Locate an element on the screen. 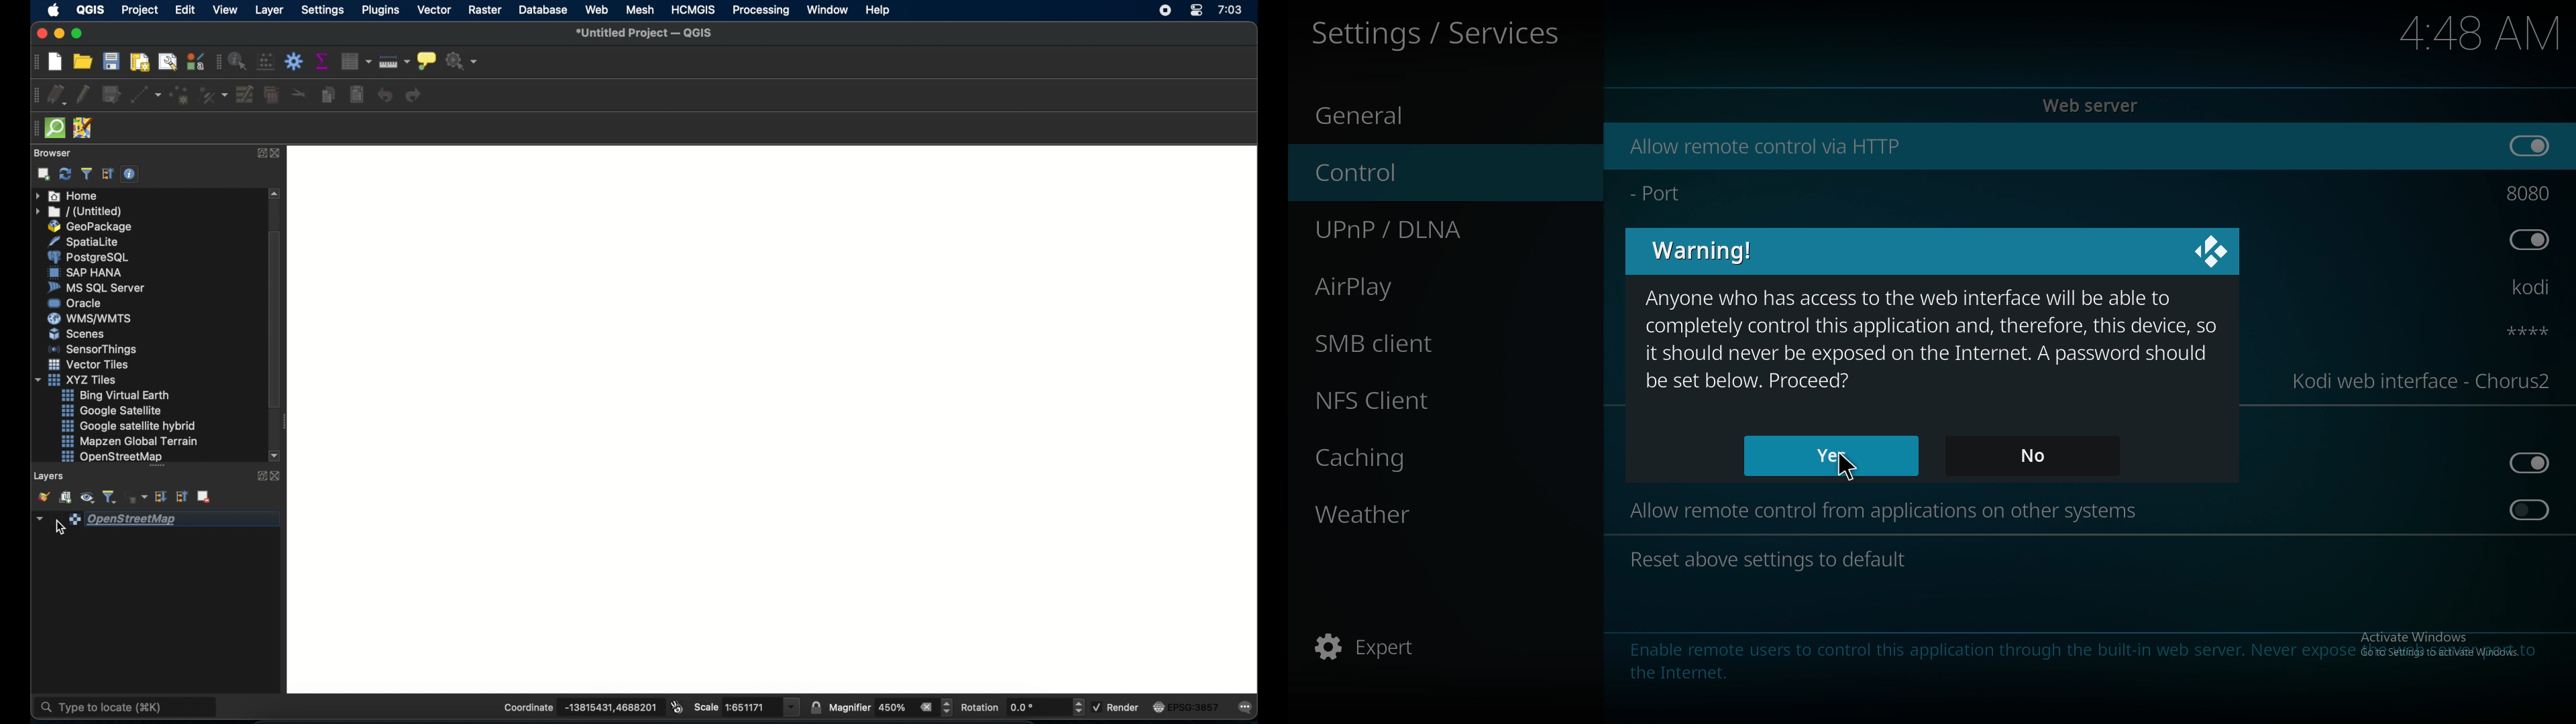  wms/wmts is located at coordinates (87, 318).